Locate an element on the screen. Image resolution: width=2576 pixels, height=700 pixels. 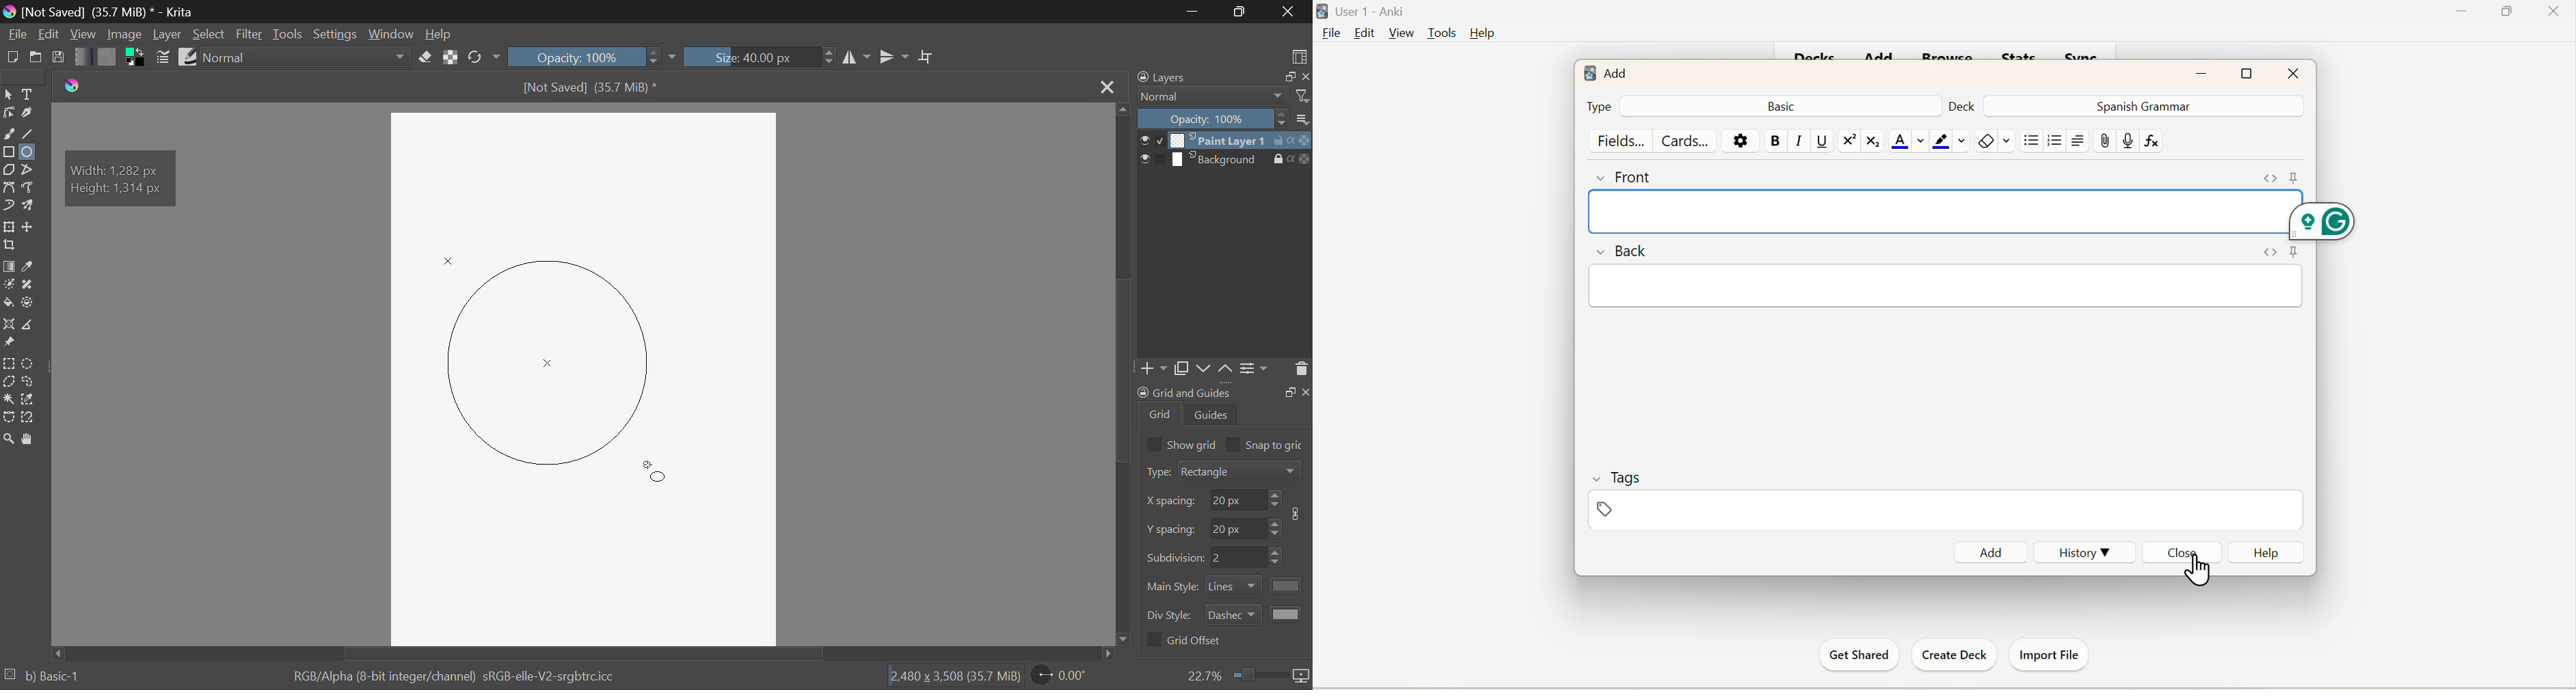
Close is located at coordinates (2181, 552).